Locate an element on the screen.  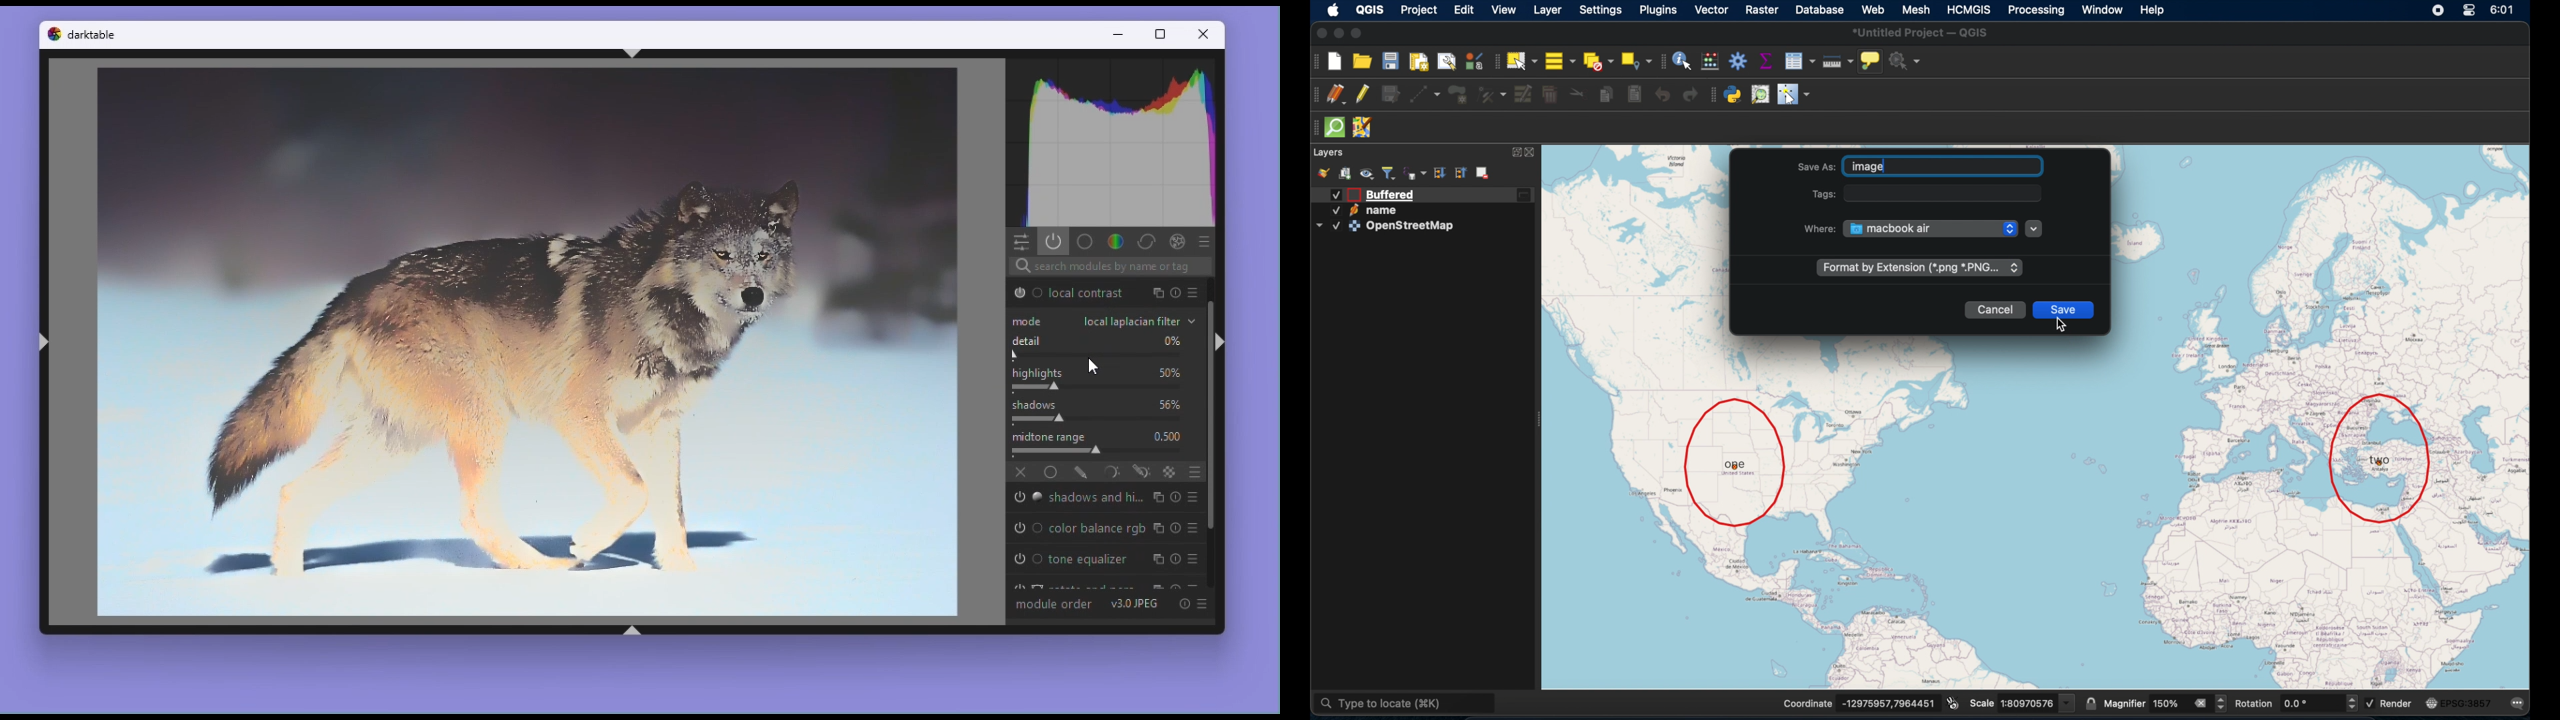
scale value is located at coordinates (2037, 701).